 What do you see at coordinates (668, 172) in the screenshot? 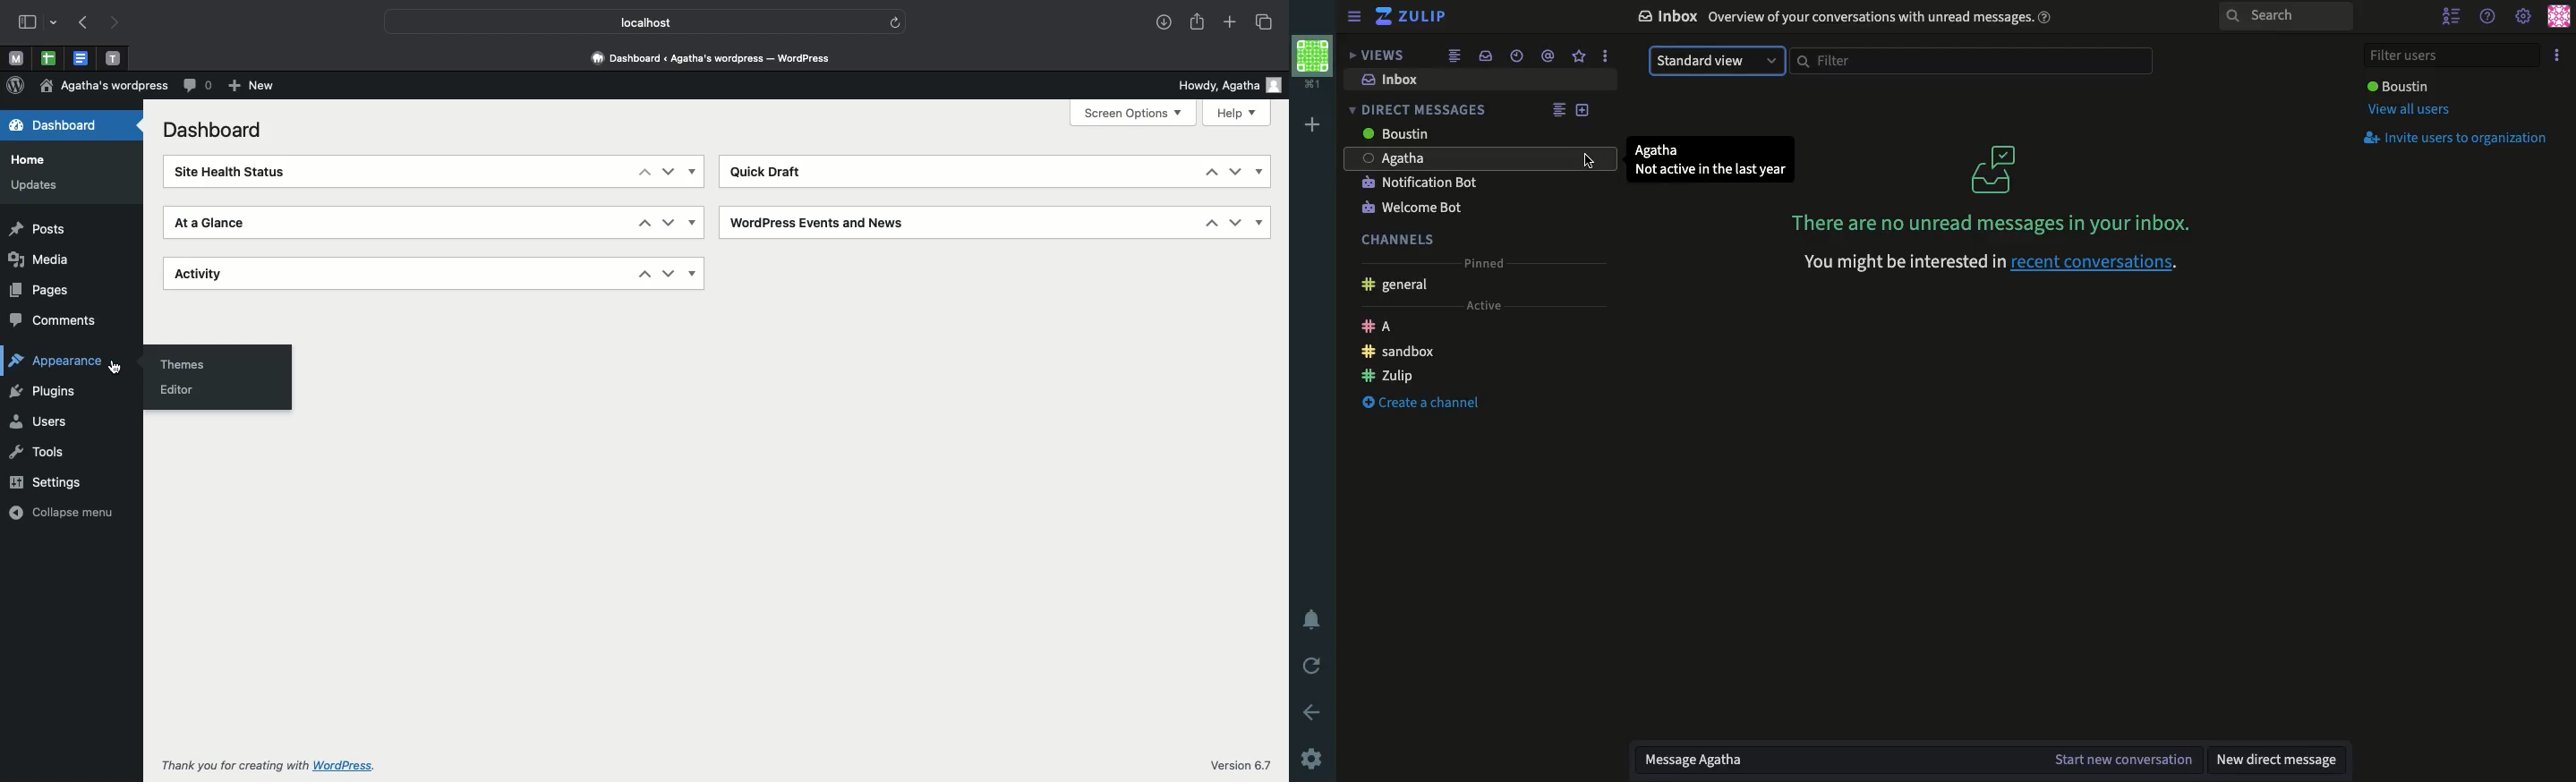
I see `Down` at bounding box center [668, 172].